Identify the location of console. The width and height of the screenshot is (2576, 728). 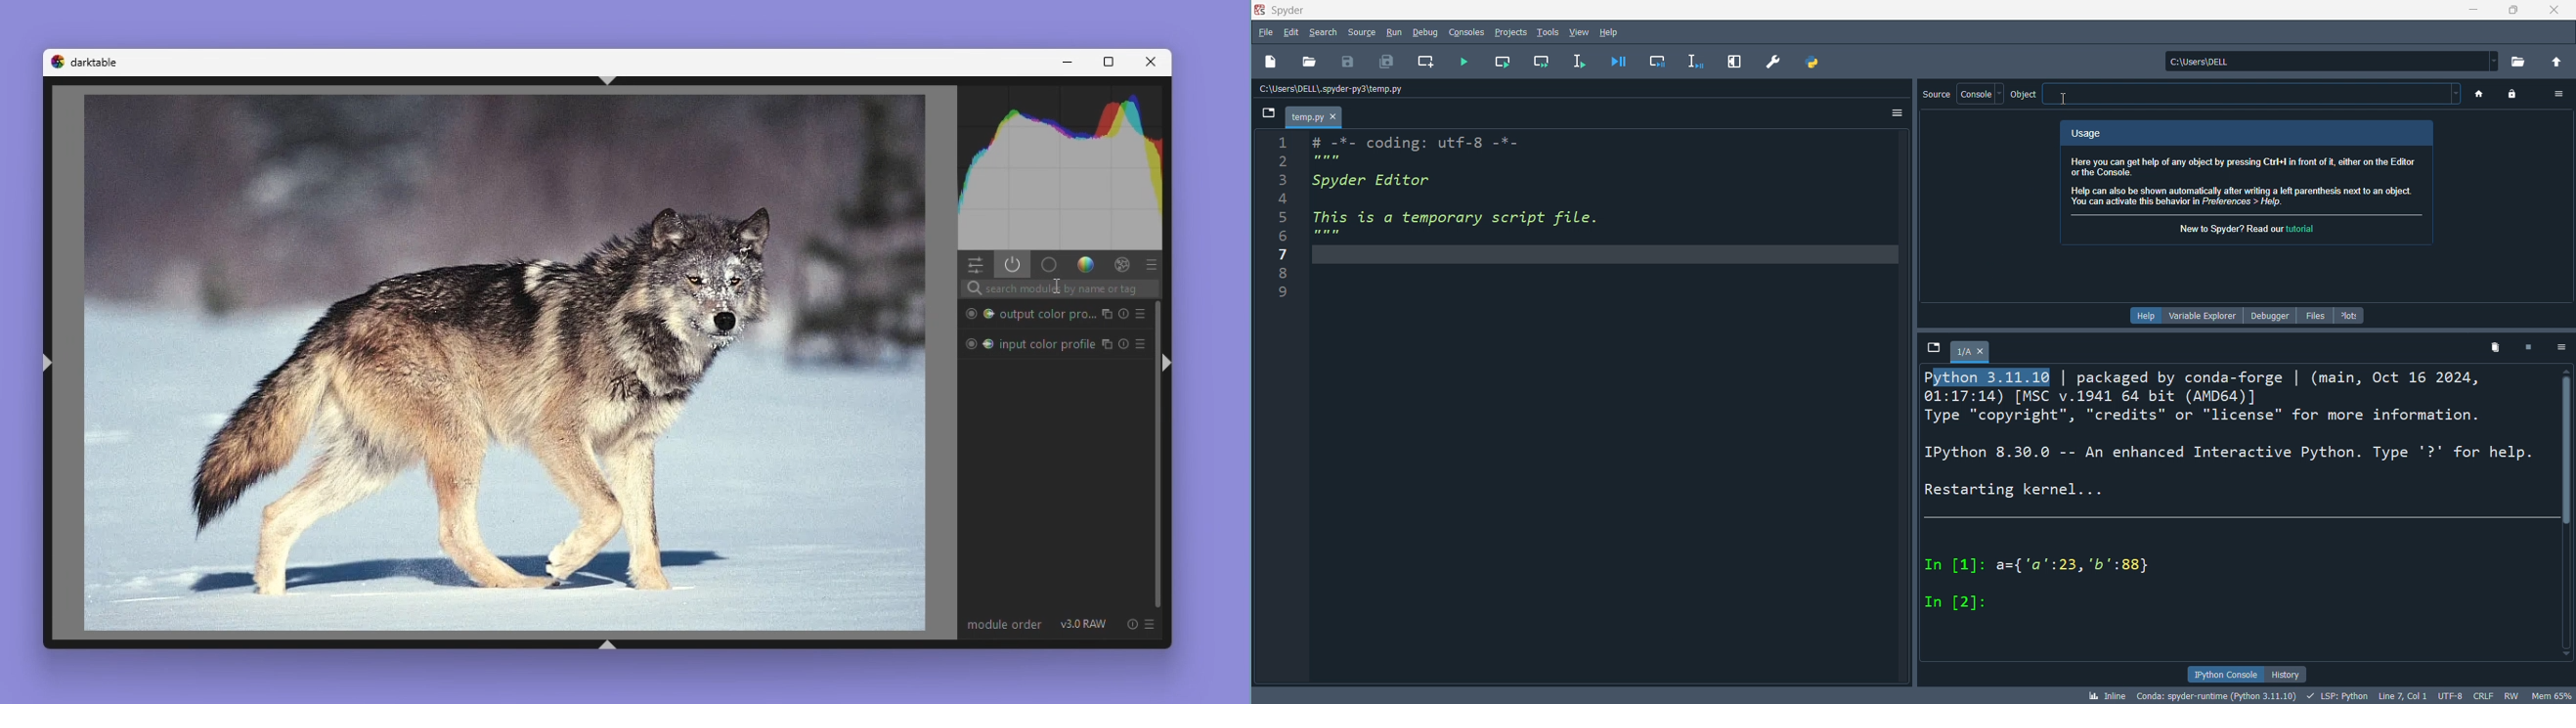
(1979, 92).